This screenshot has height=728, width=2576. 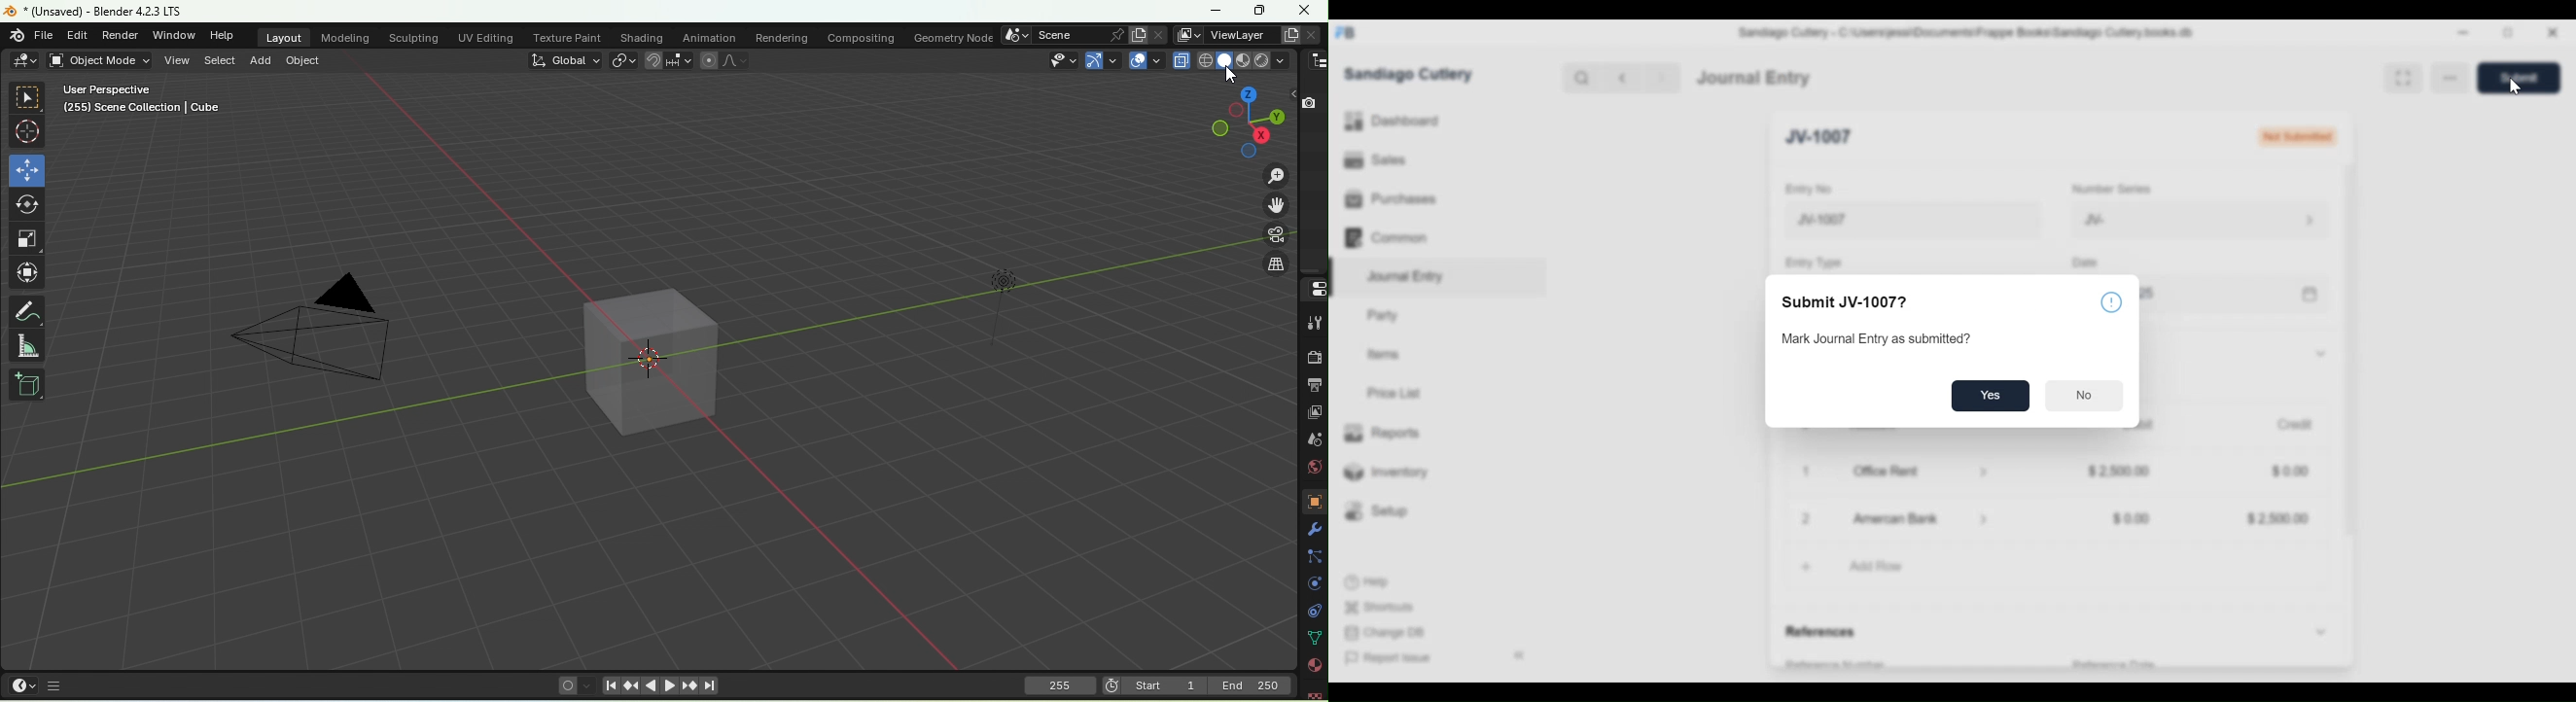 I want to click on cursor, so click(x=2515, y=86).